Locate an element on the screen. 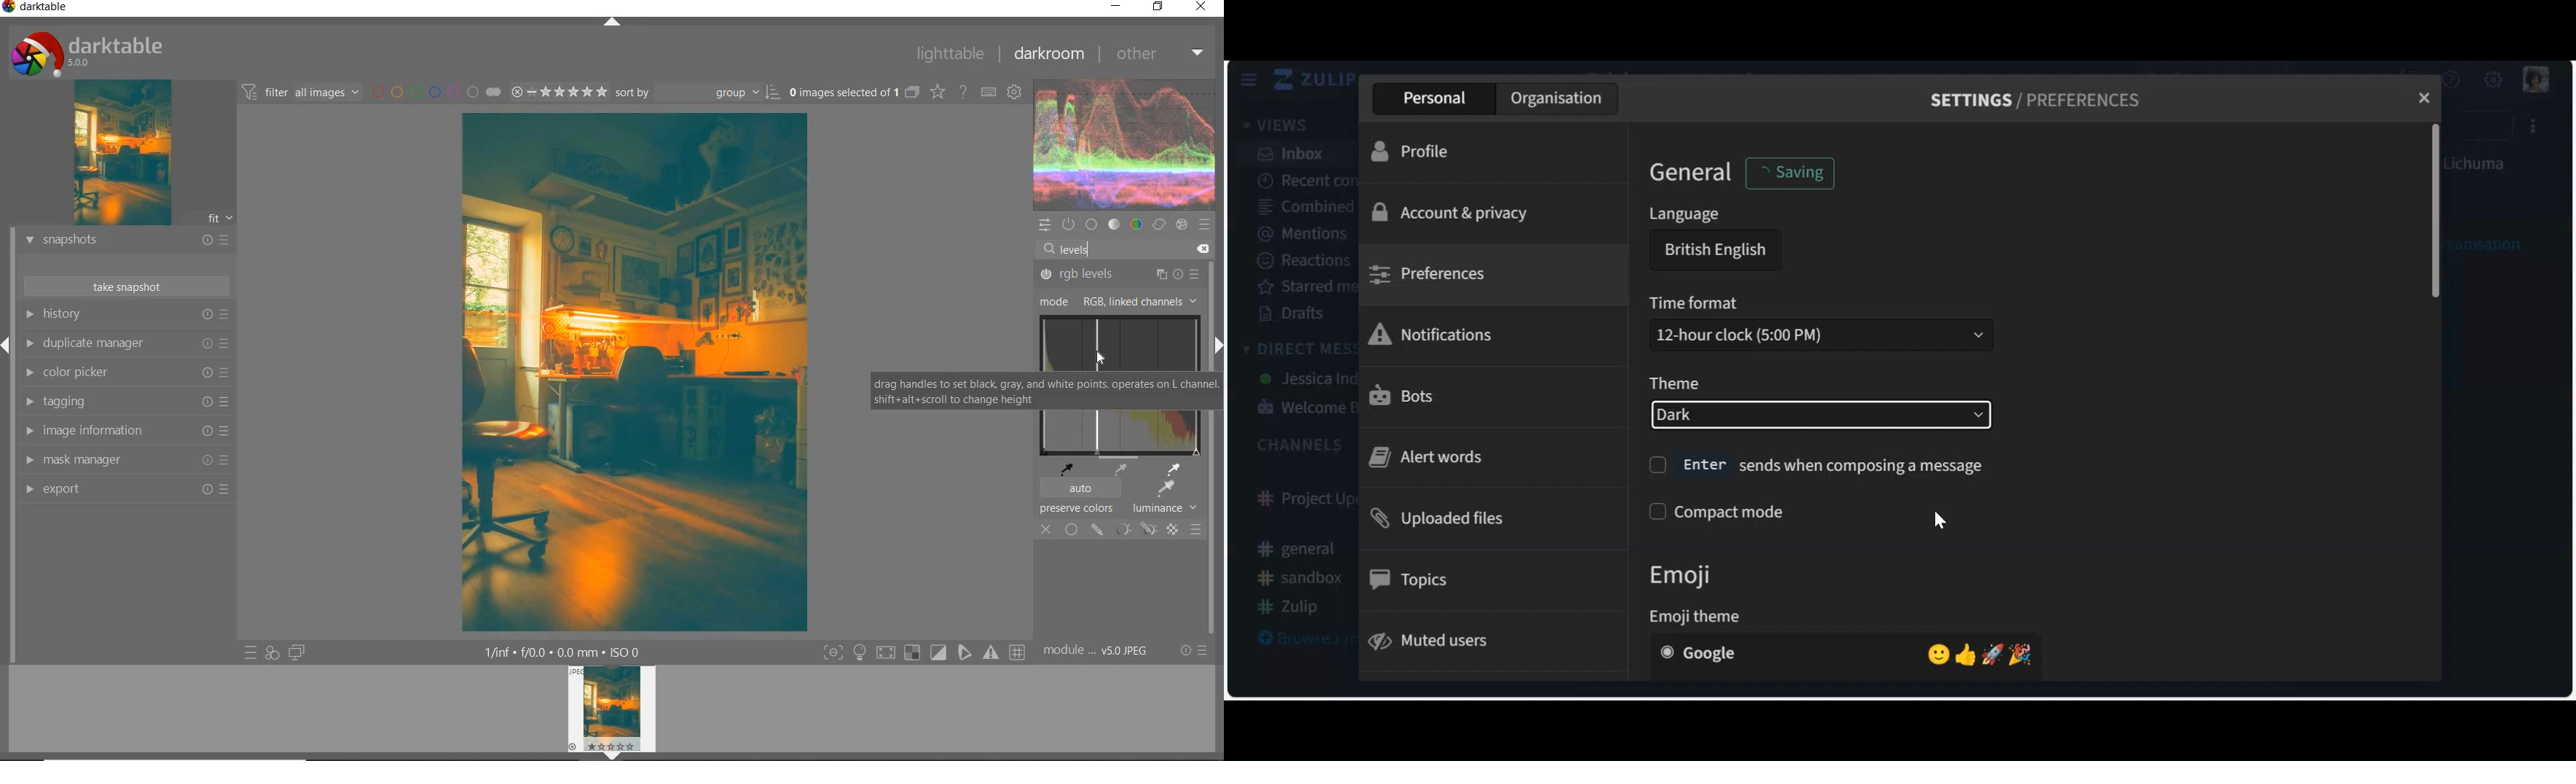  mode RGB, linked channels is located at coordinates (1115, 302).